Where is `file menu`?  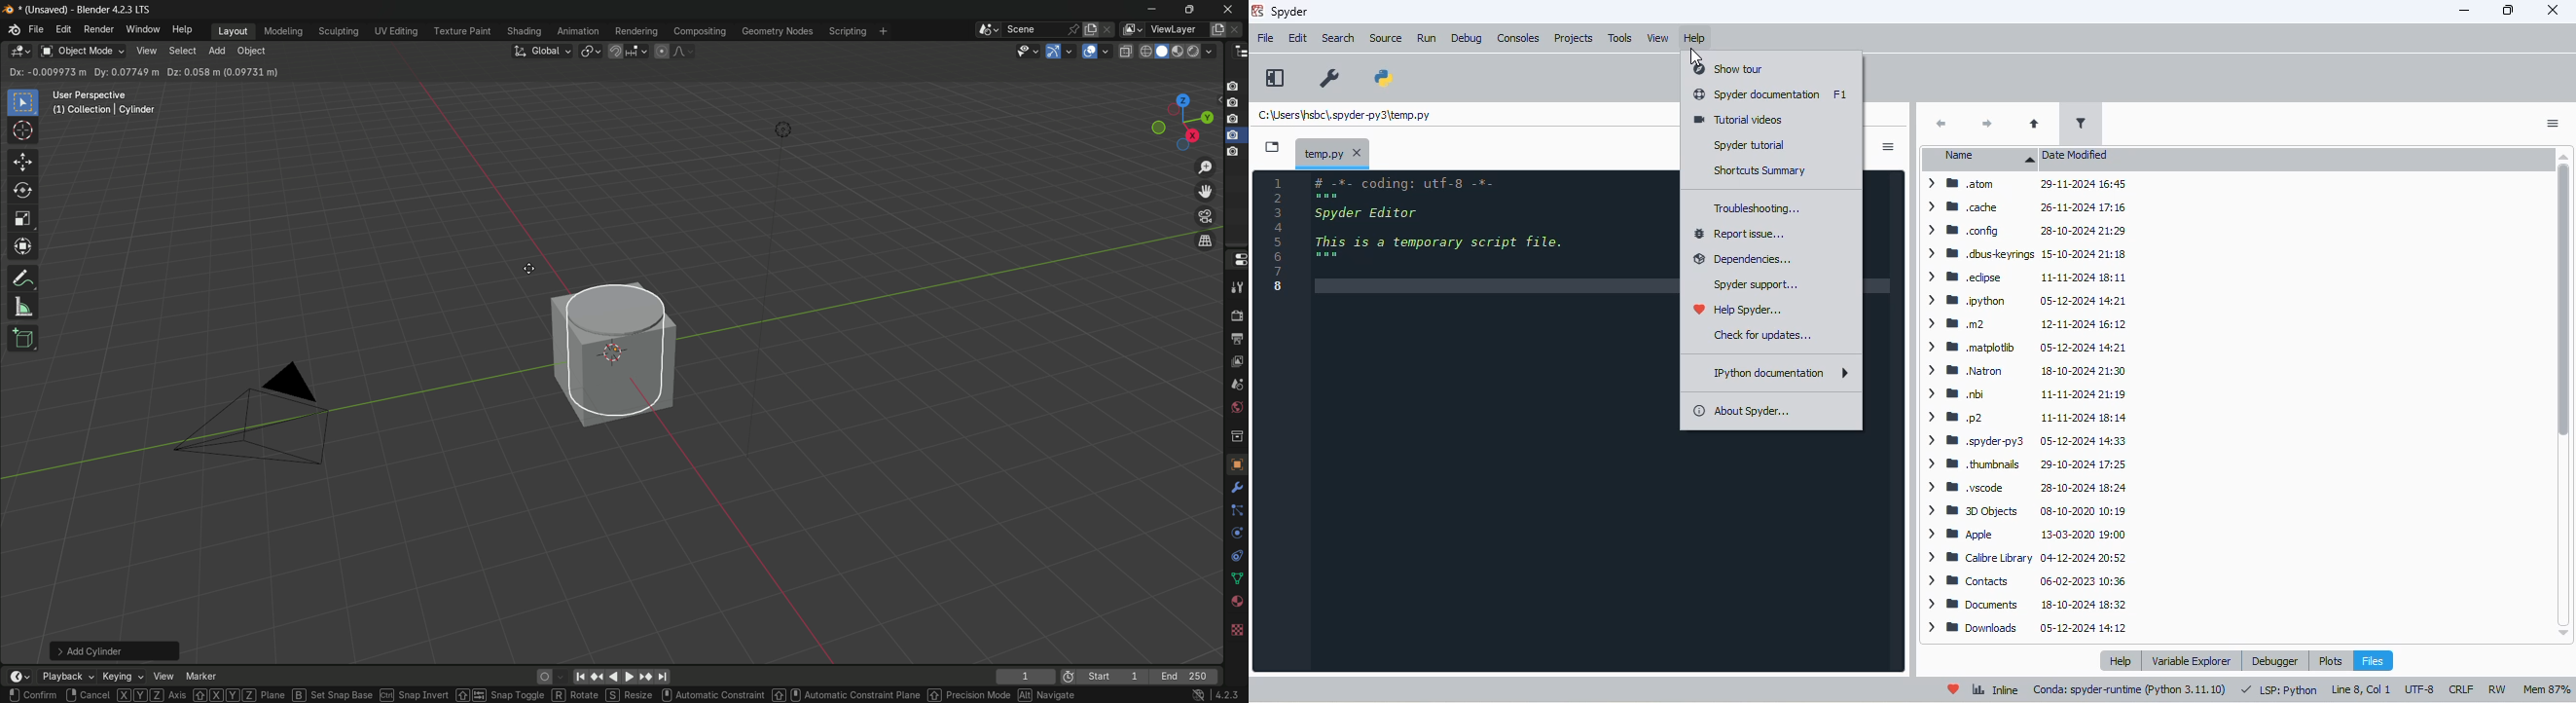
file menu is located at coordinates (36, 30).